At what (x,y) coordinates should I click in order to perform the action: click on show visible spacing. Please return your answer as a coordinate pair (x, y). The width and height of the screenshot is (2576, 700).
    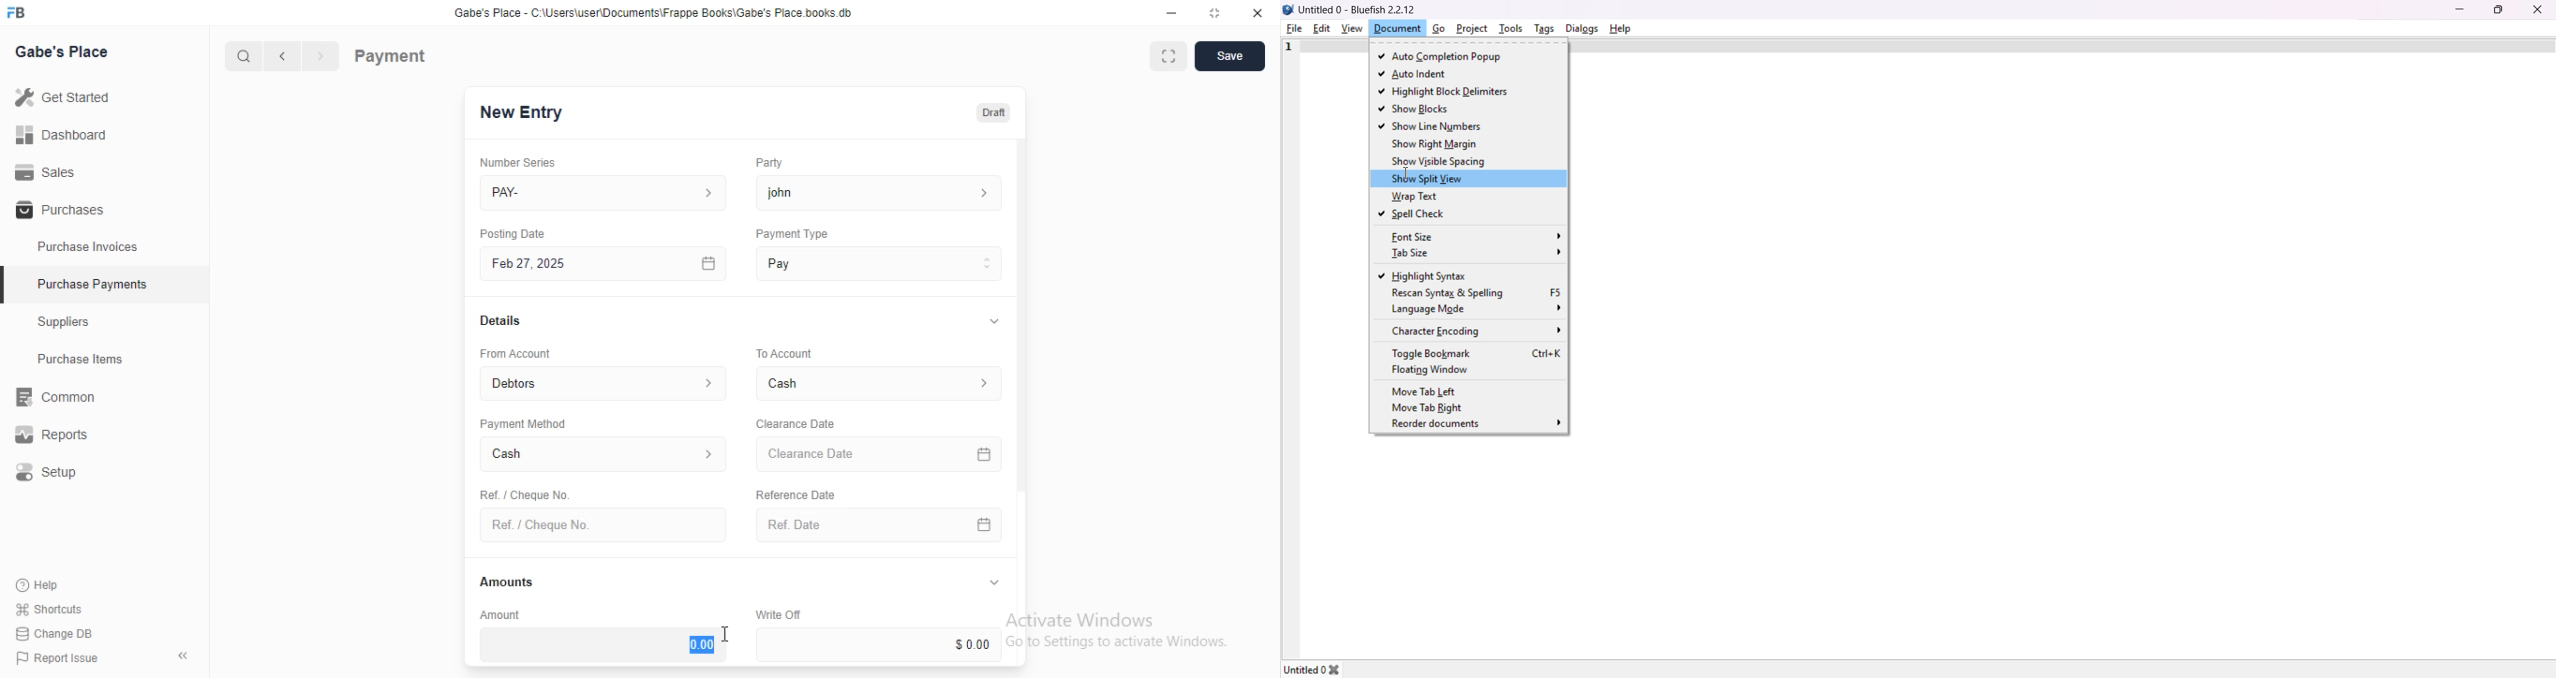
    Looking at the image, I should click on (1440, 161).